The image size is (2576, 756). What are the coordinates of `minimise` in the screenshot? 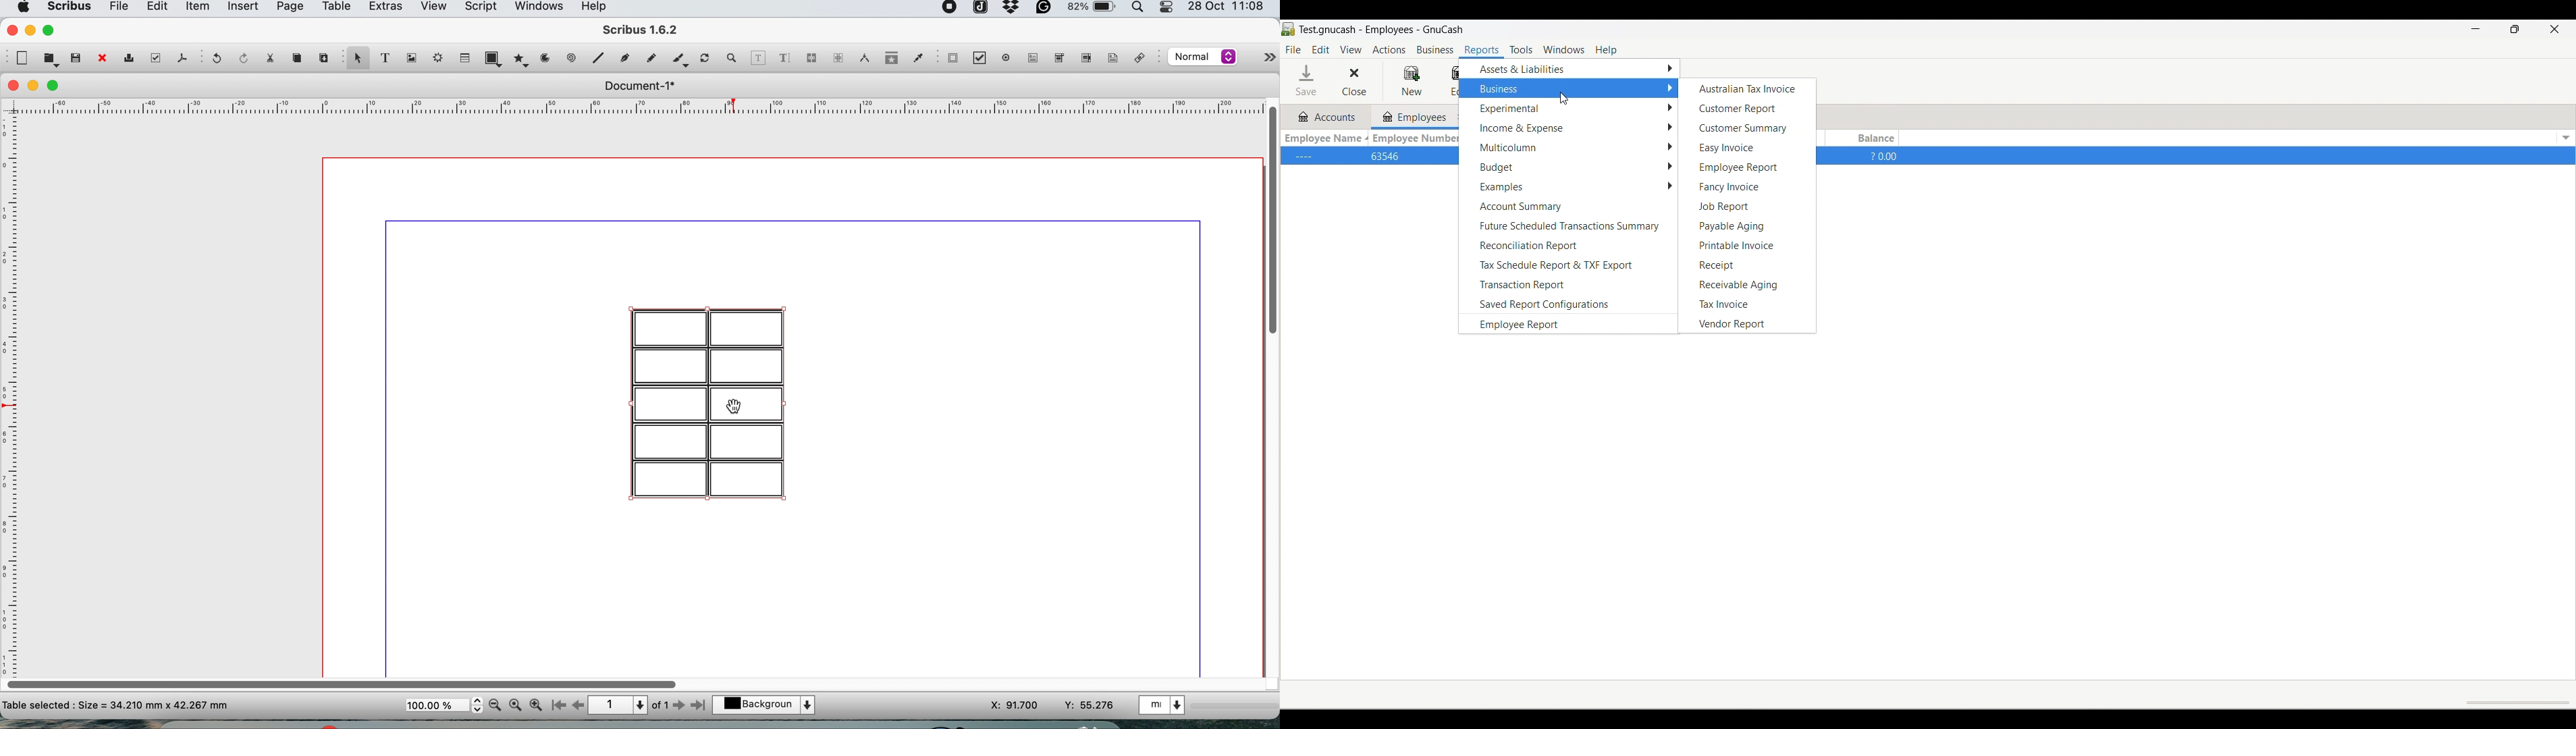 It's located at (34, 86).